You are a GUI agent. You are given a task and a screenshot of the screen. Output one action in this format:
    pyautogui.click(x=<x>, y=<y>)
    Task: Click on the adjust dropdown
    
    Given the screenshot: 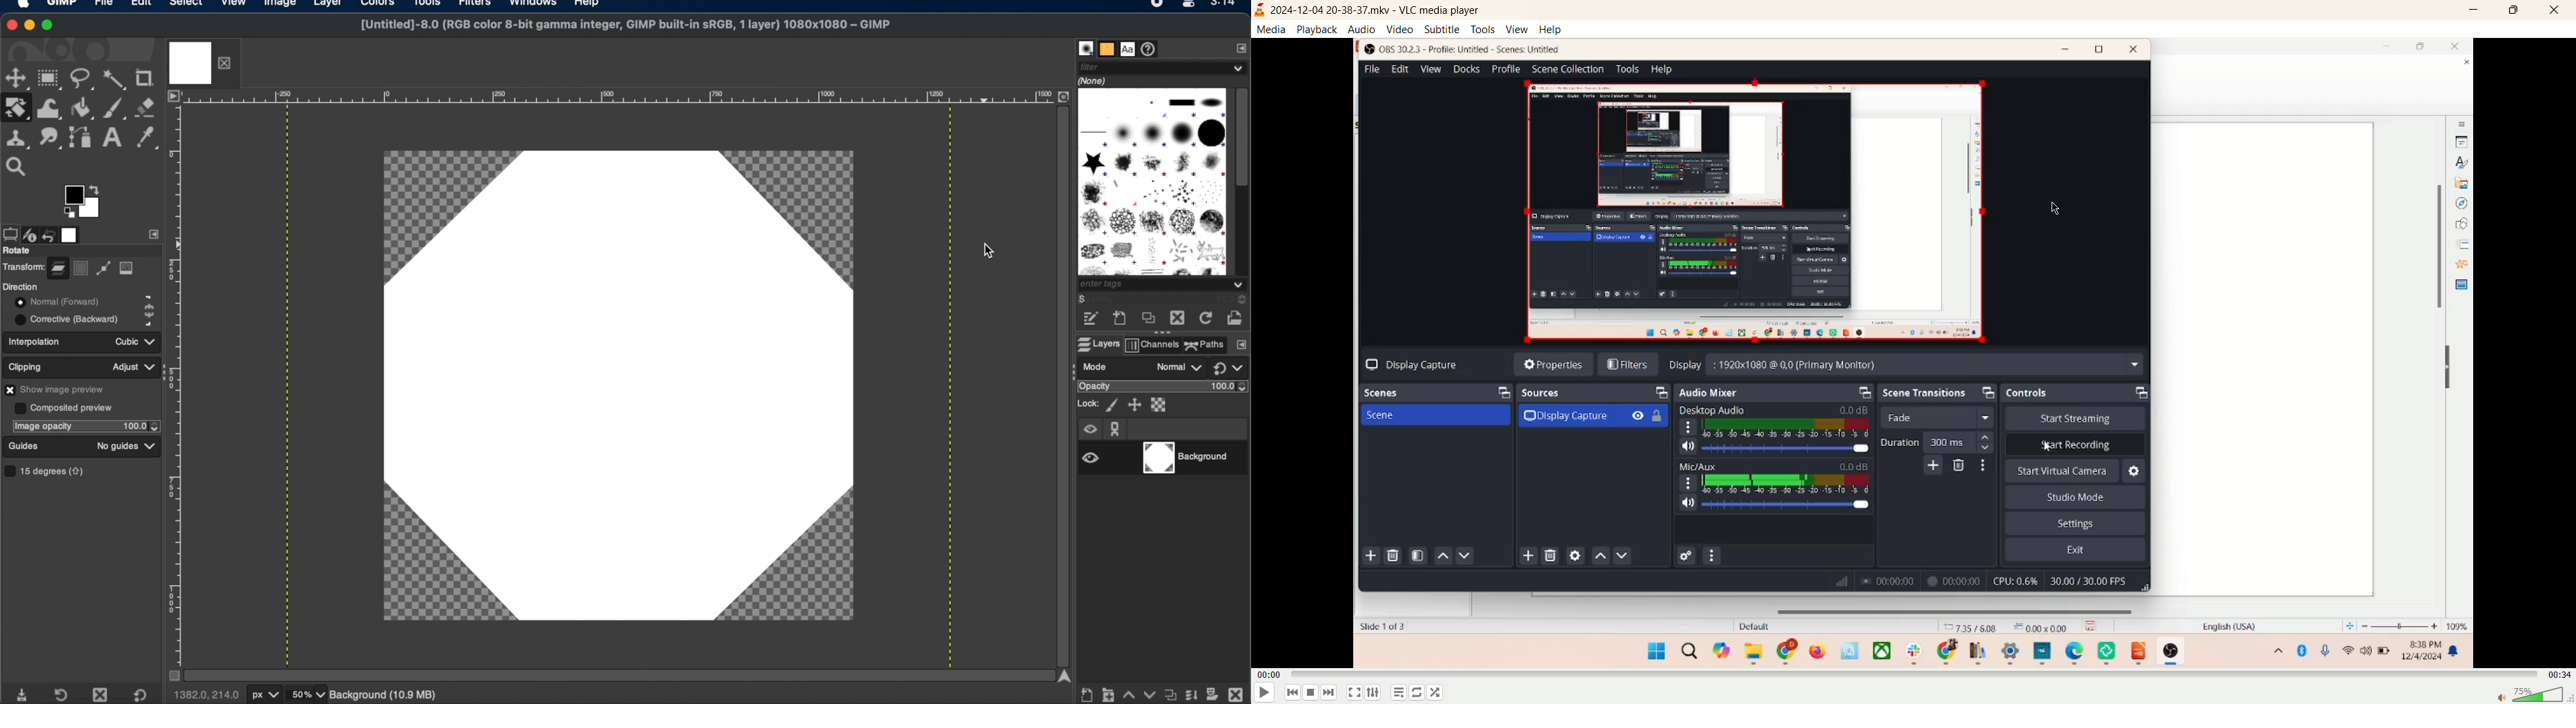 What is the action you would take?
    pyautogui.click(x=134, y=367)
    